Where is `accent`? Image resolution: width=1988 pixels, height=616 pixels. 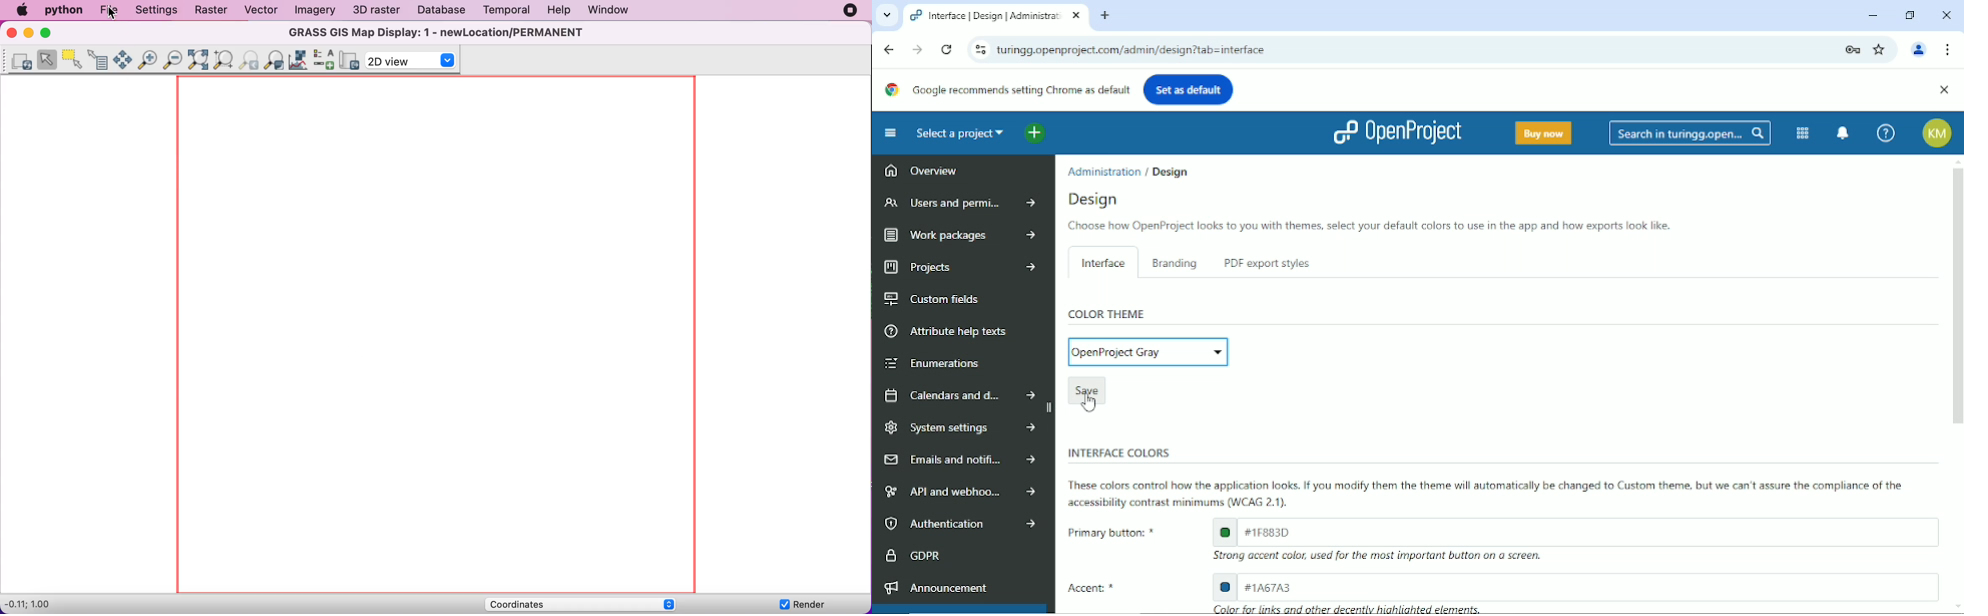 accent is located at coordinates (1575, 586).